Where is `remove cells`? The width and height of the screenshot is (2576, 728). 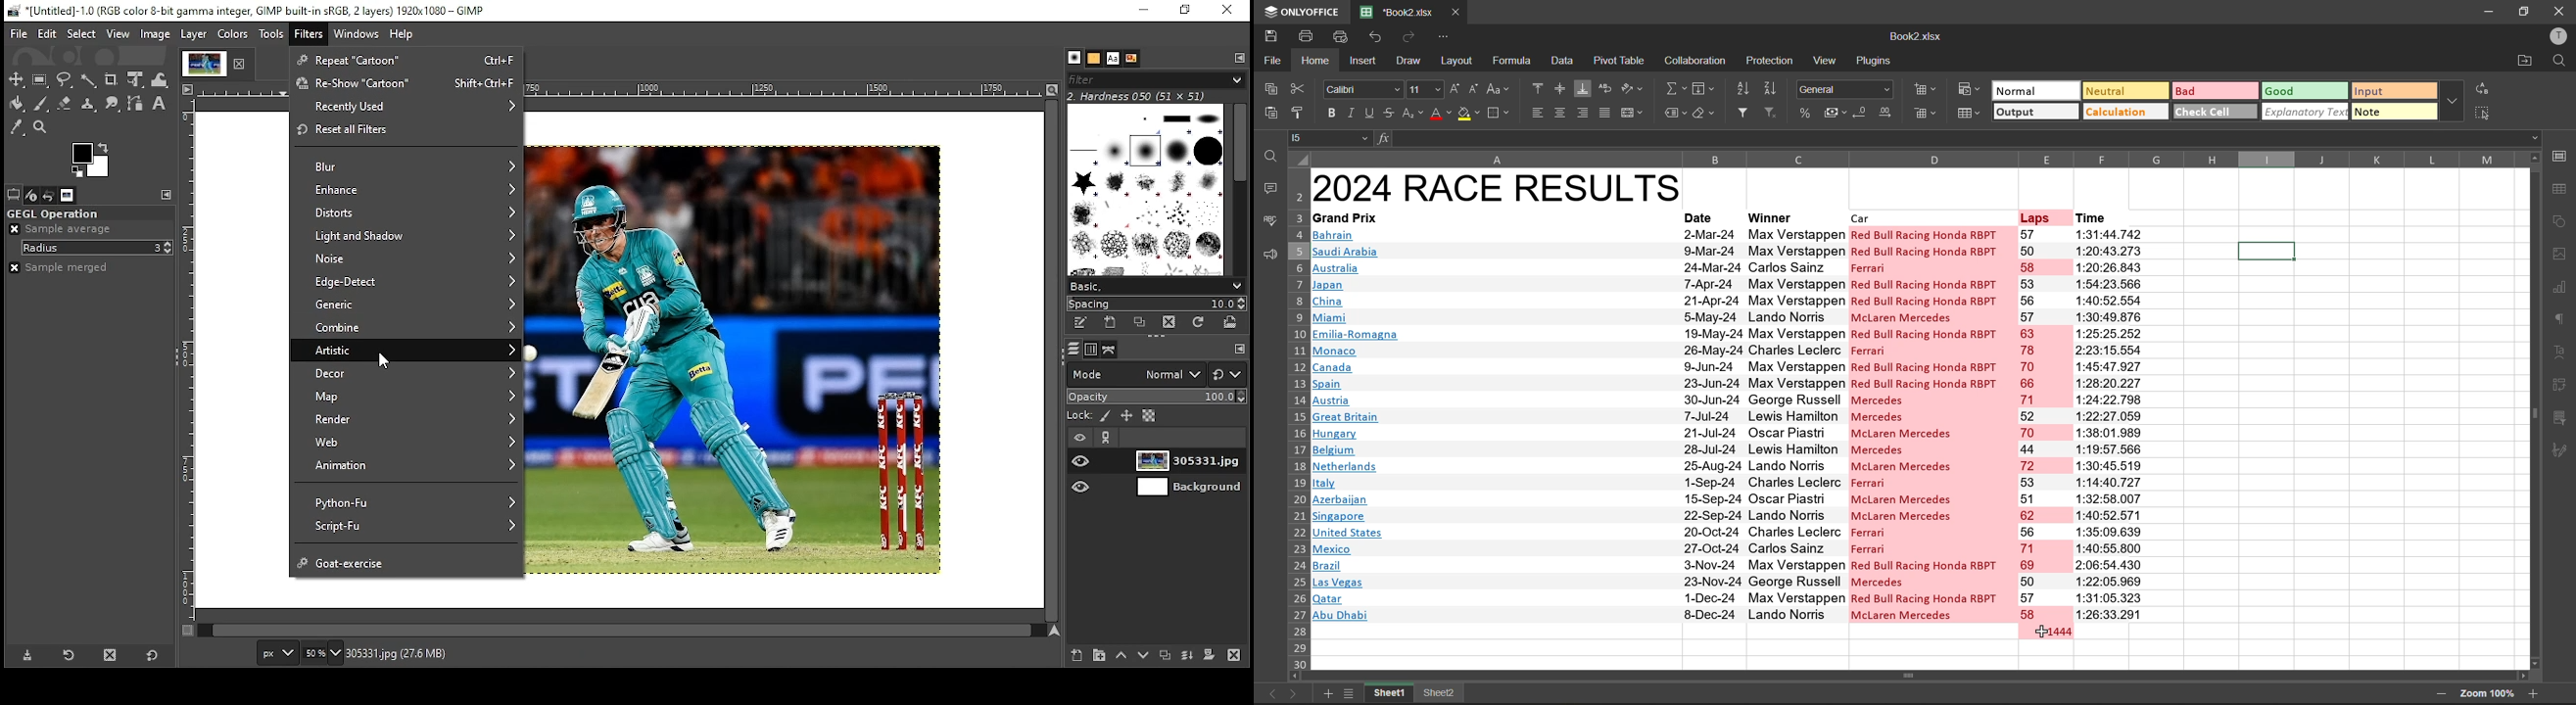 remove cells is located at coordinates (1927, 114).